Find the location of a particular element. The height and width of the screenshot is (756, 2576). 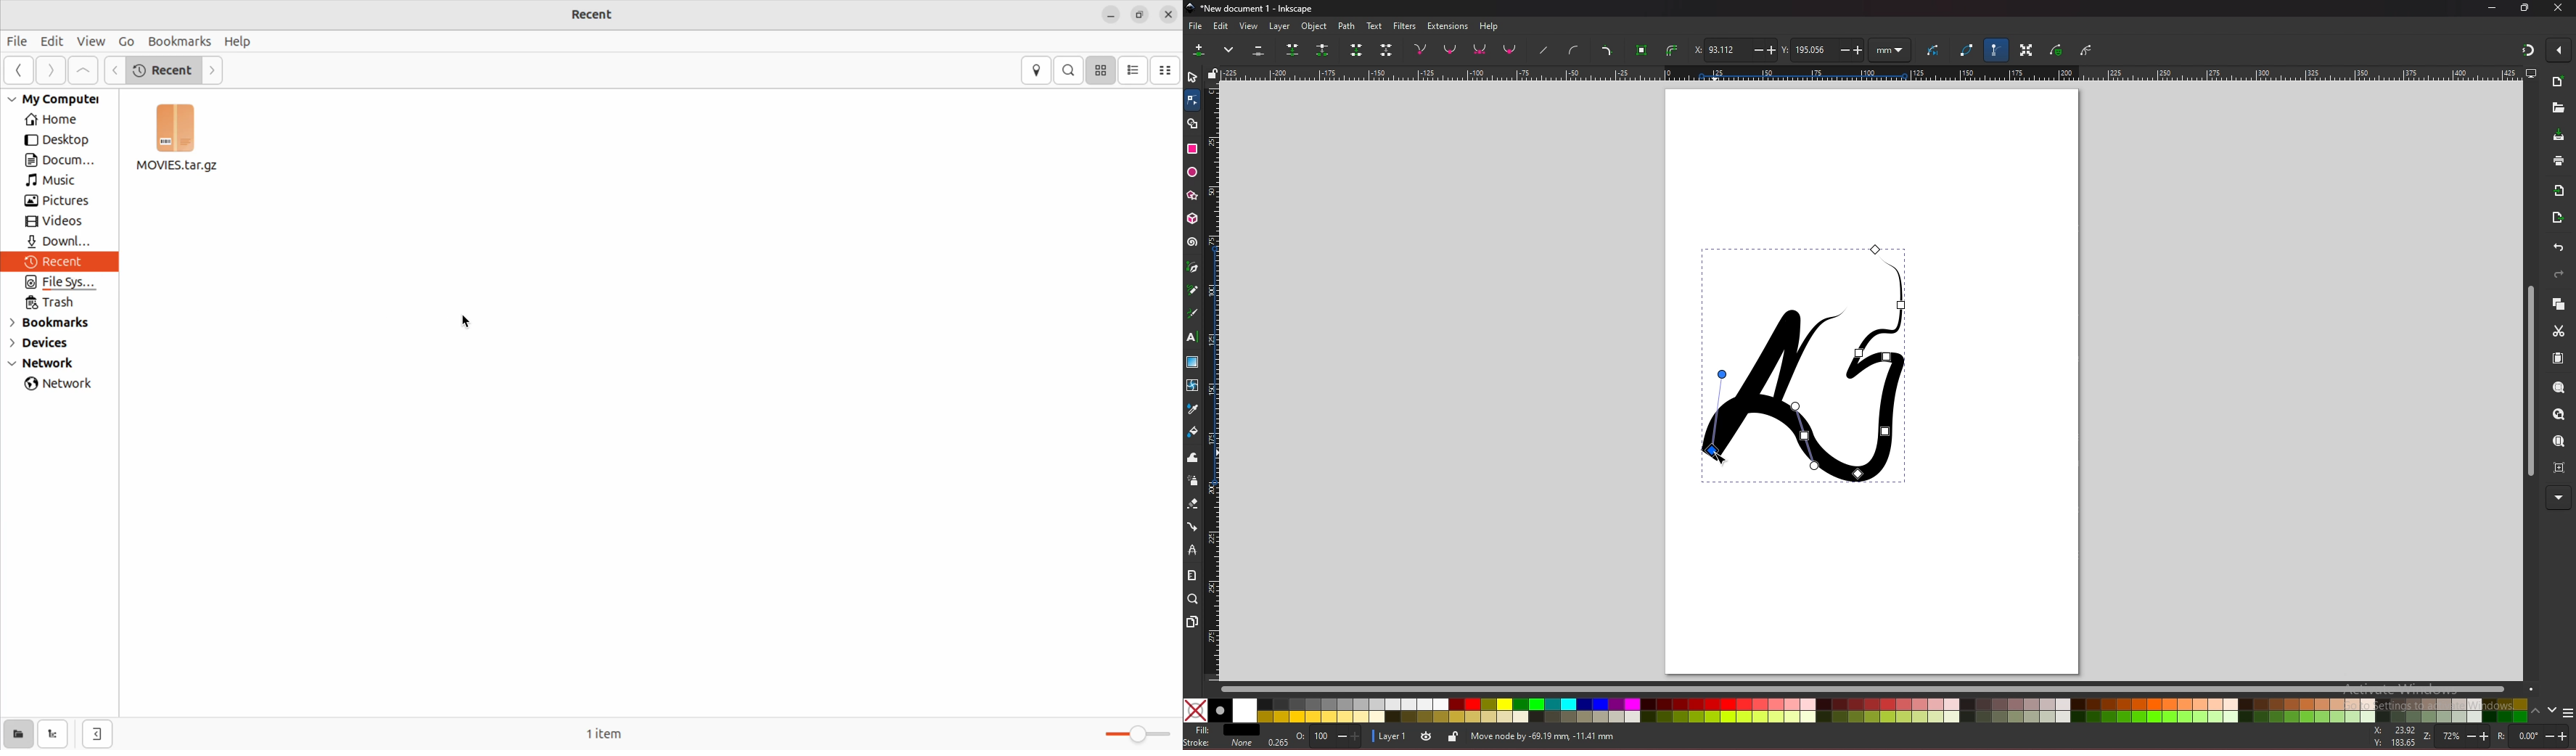

scroll bar is located at coordinates (1876, 690).